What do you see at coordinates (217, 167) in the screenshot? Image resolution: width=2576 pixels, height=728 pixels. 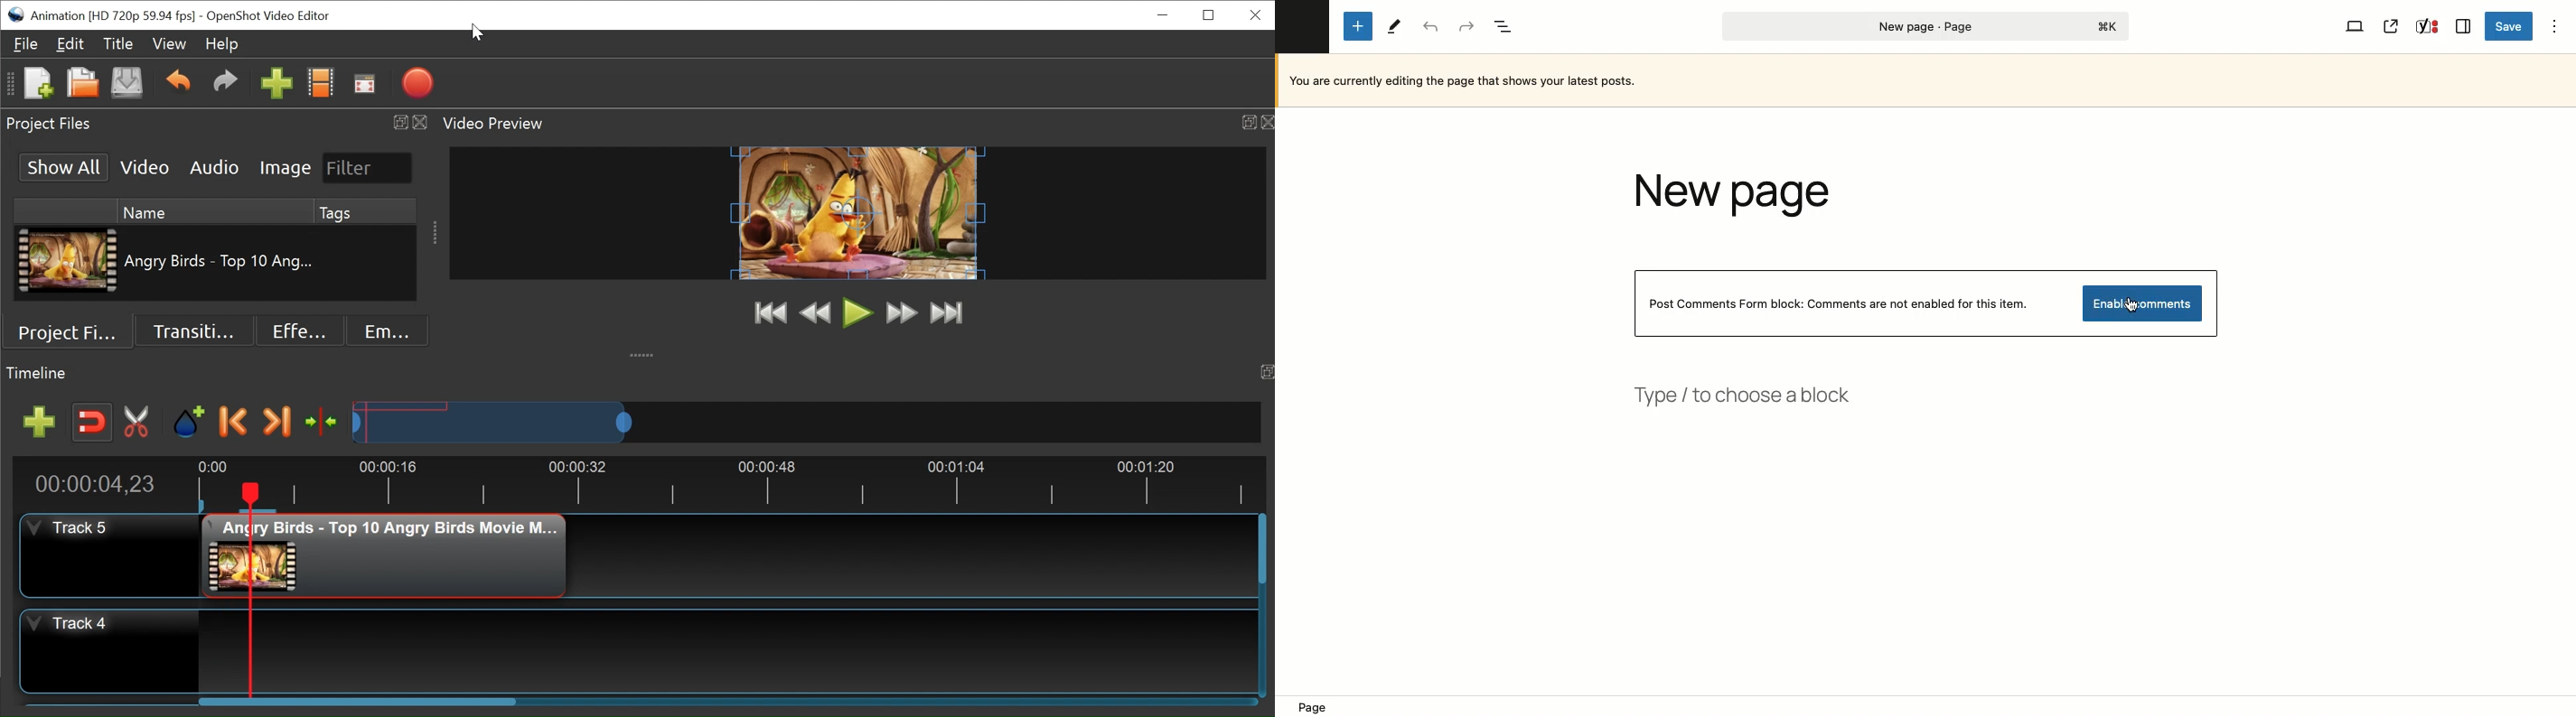 I see `Audio` at bounding box center [217, 167].